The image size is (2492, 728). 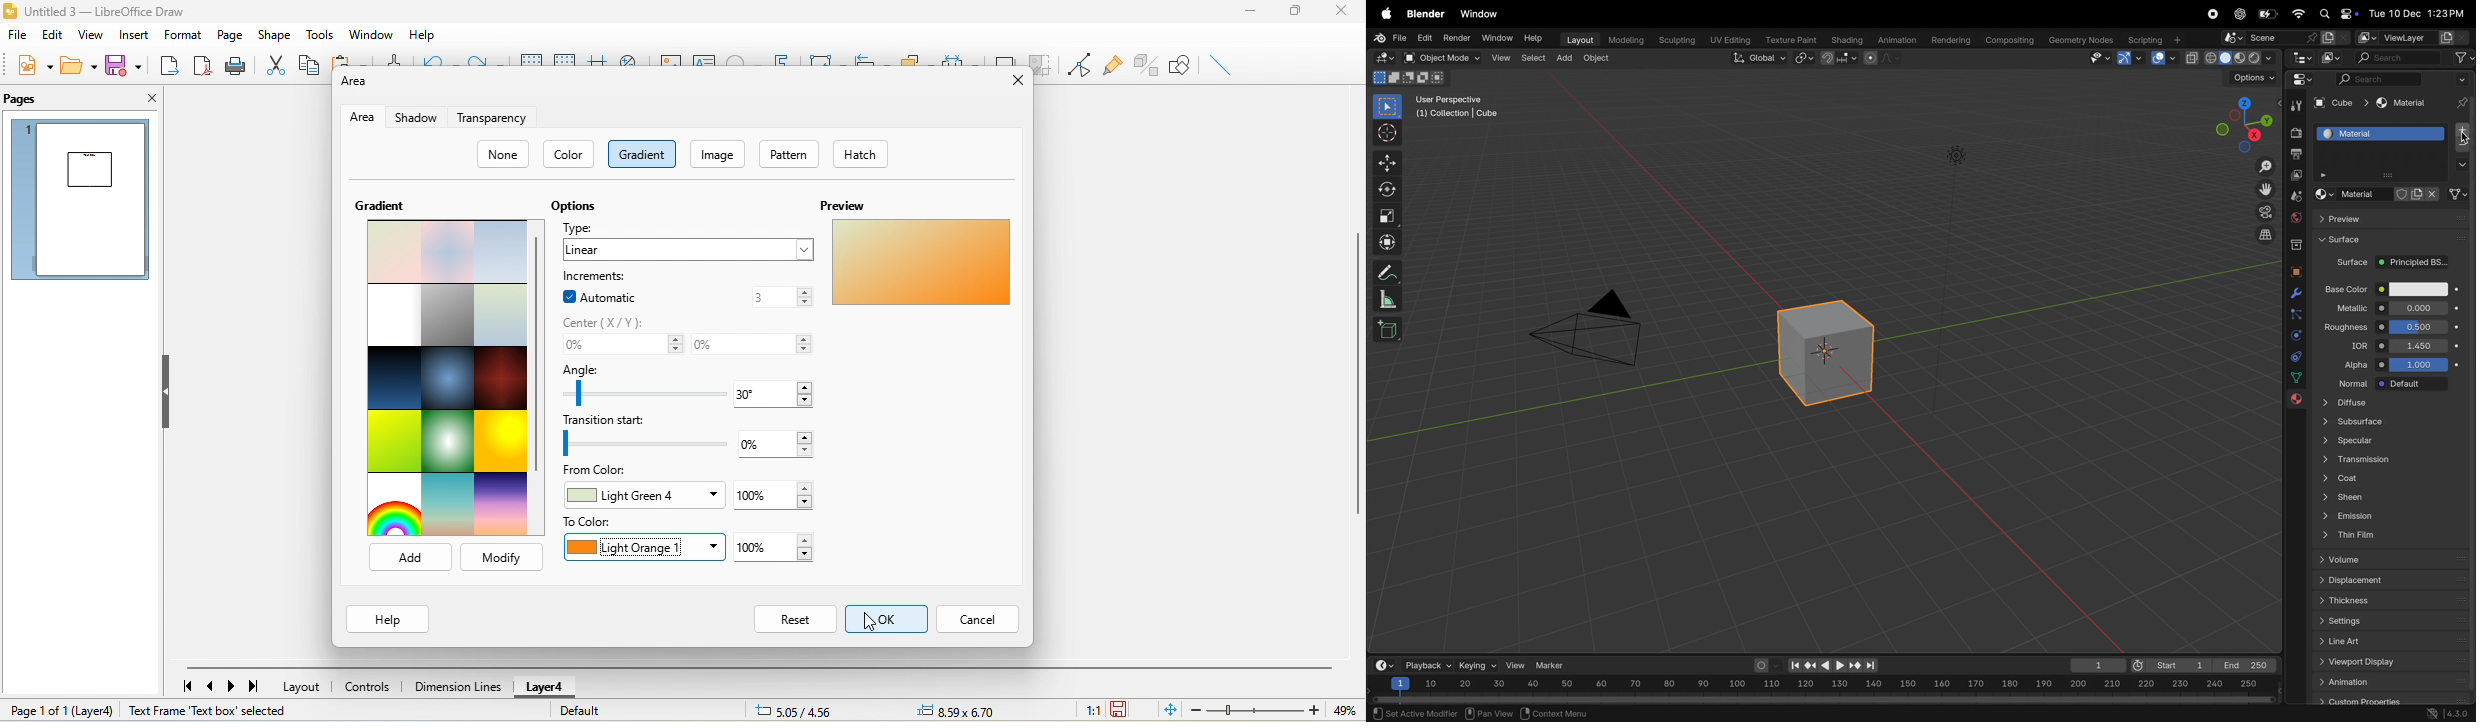 I want to click on tool, so click(x=2293, y=107).